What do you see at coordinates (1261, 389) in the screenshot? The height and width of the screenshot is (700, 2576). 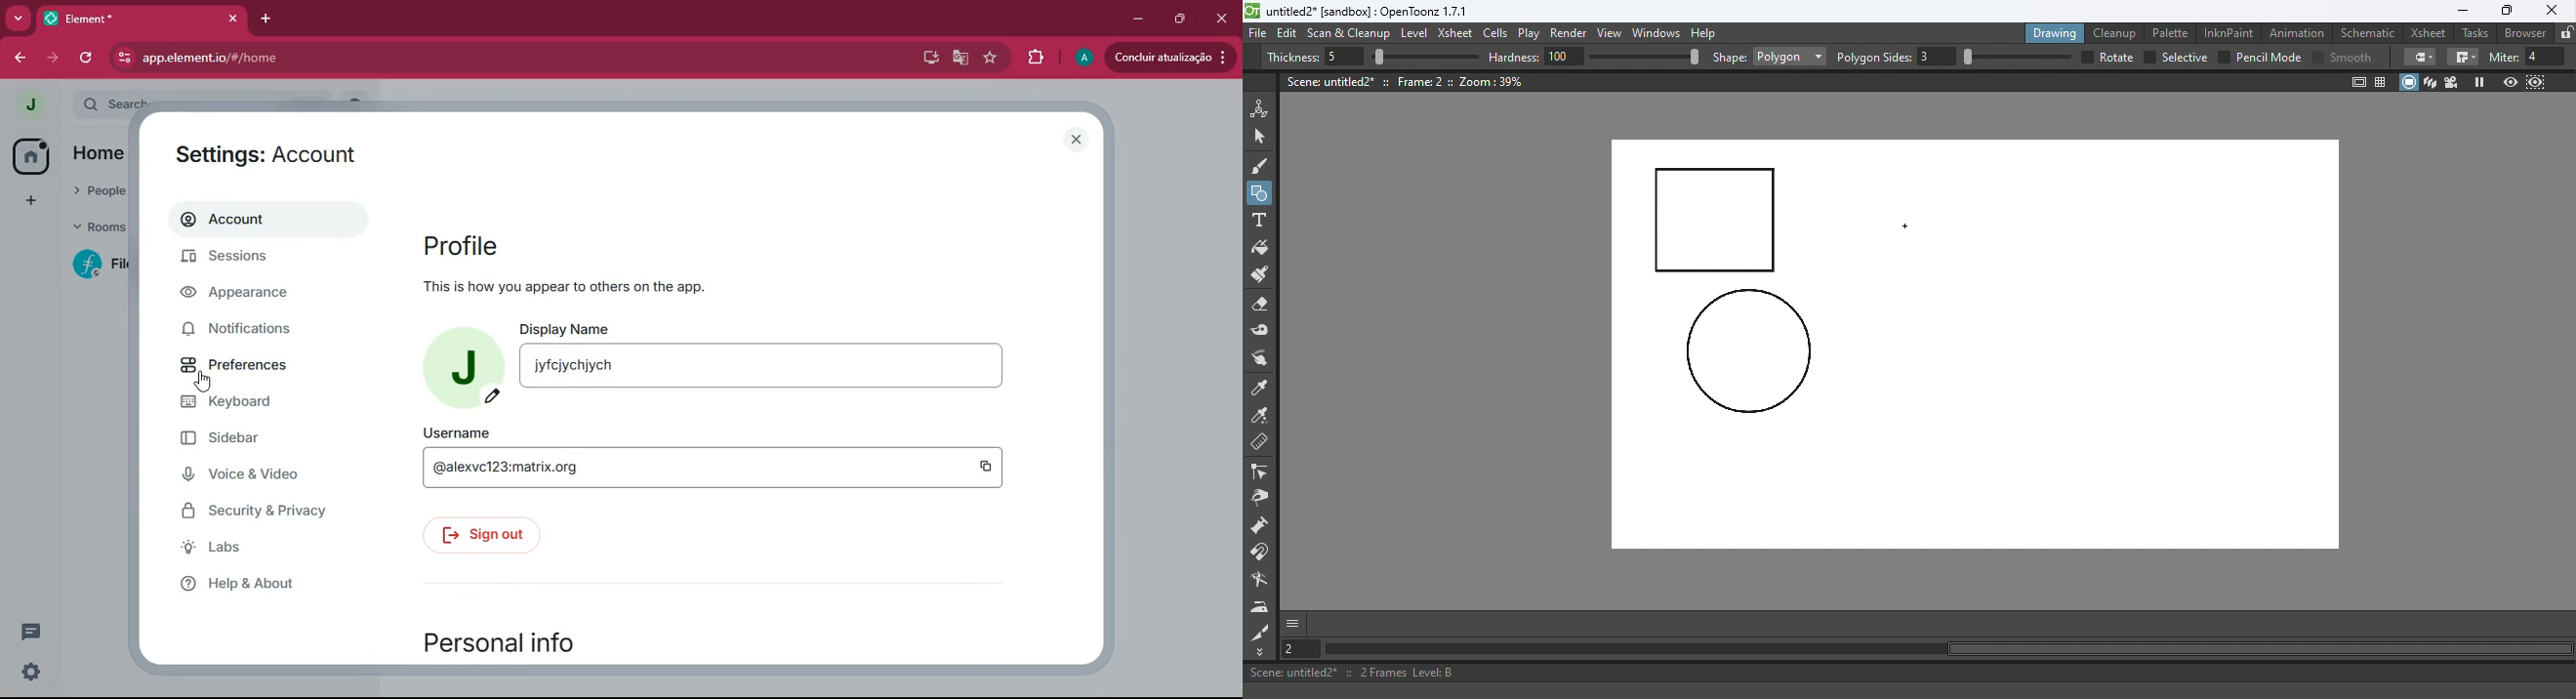 I see `Style picker tool` at bounding box center [1261, 389].